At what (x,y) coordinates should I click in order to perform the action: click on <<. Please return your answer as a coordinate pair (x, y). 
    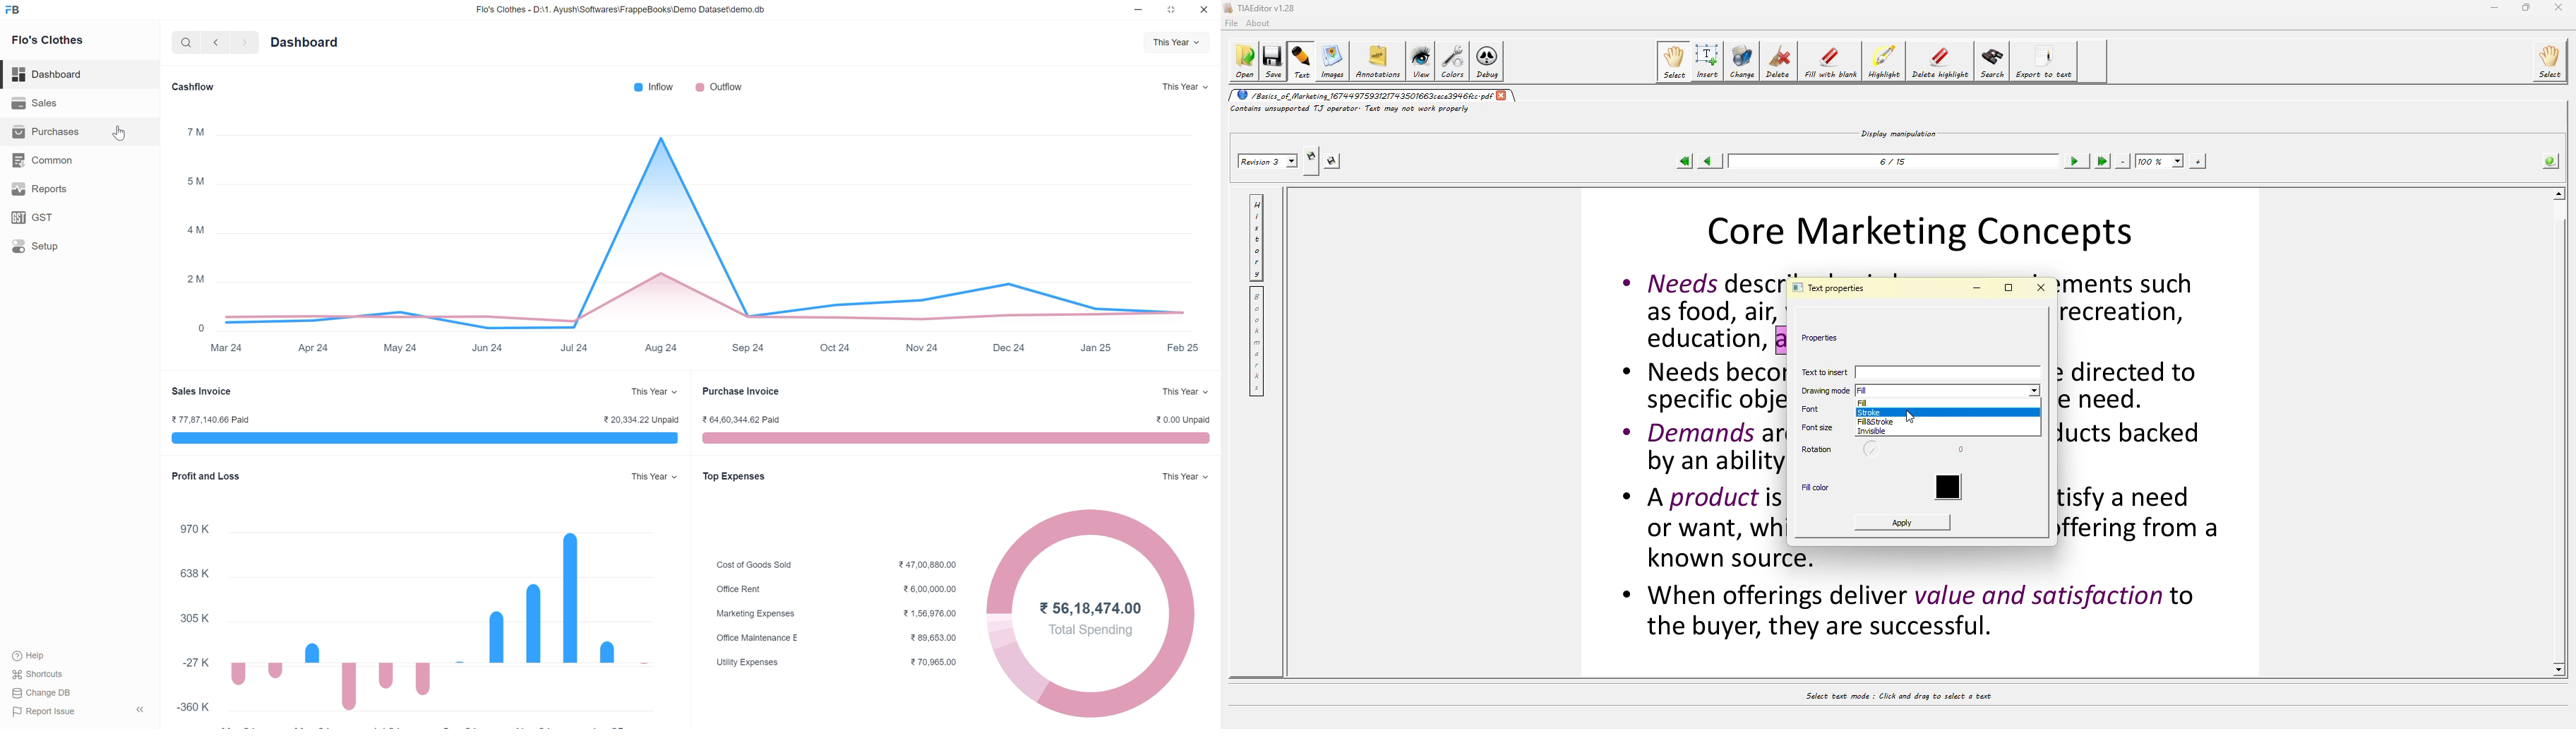
    Looking at the image, I should click on (142, 710).